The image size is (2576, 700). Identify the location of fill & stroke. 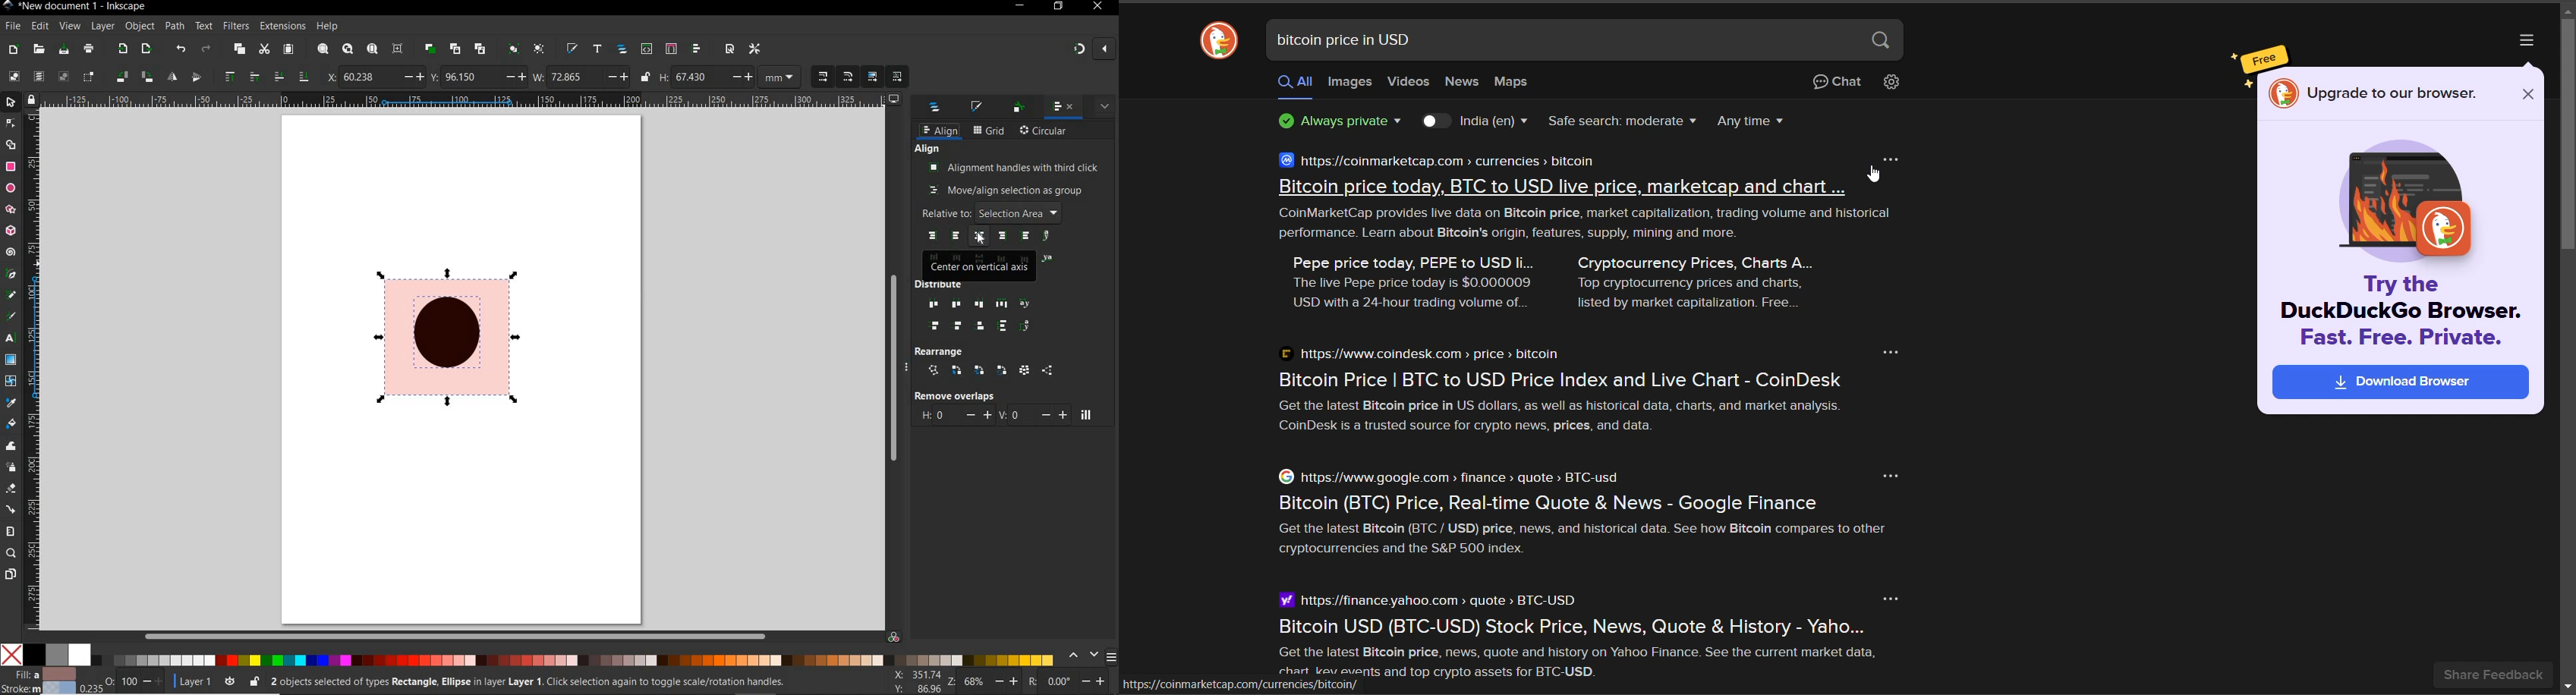
(978, 107).